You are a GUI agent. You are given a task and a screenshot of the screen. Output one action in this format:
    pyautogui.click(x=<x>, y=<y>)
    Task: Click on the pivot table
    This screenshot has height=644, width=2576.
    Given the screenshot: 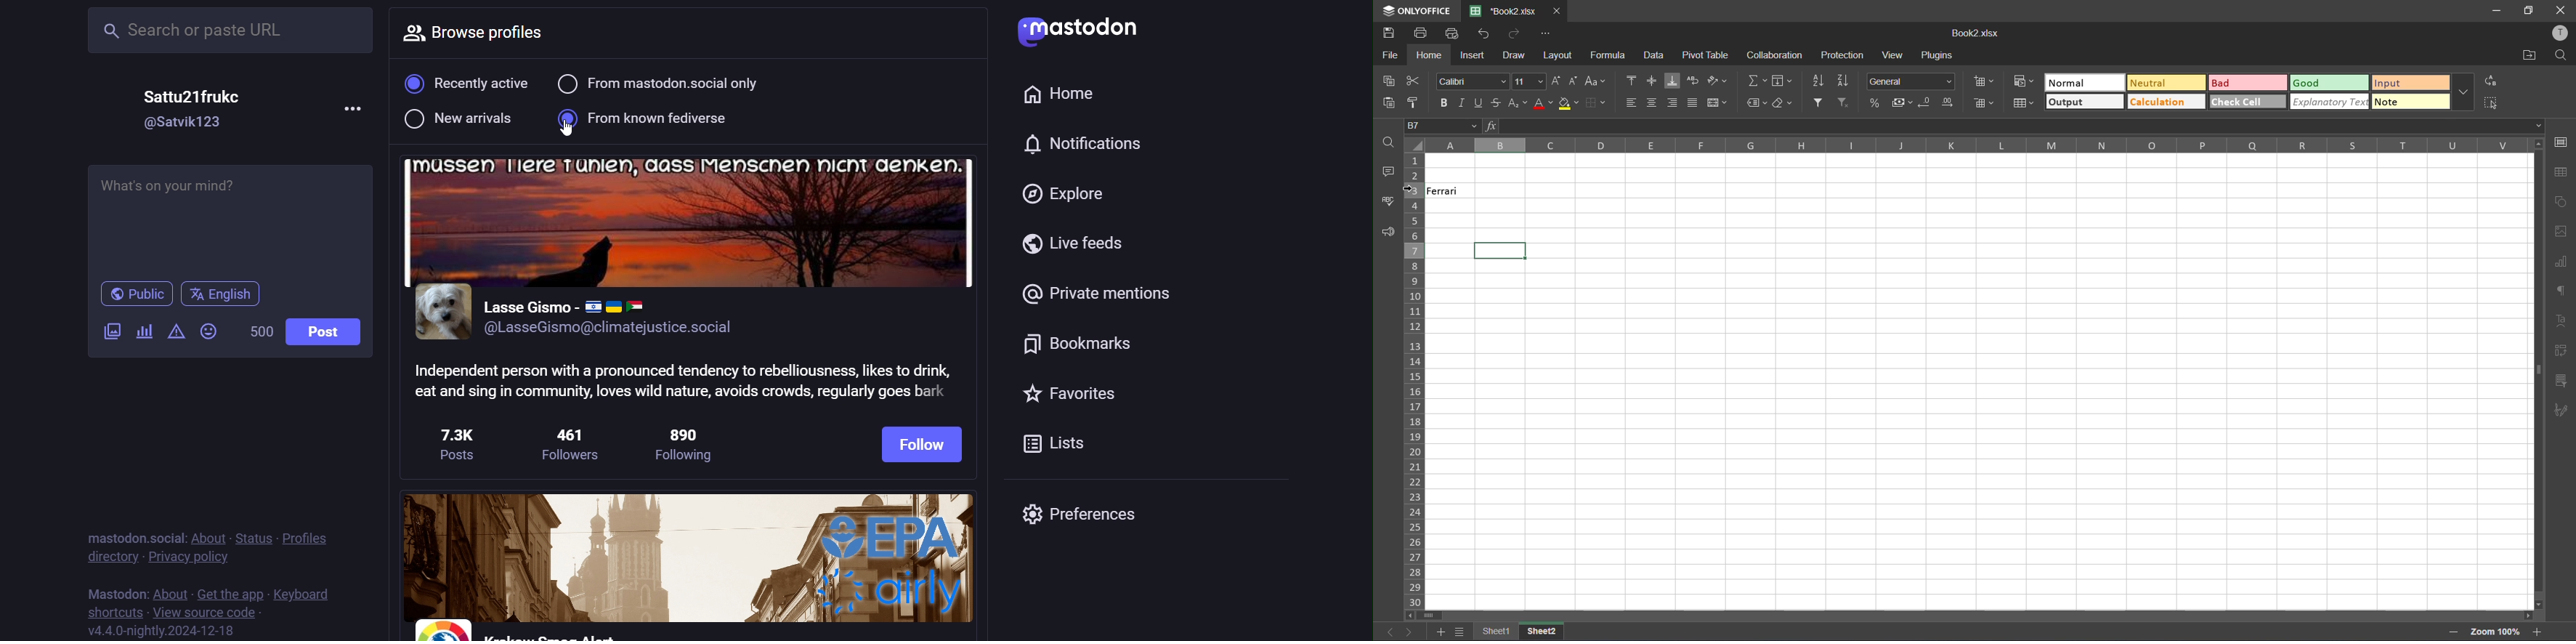 What is the action you would take?
    pyautogui.click(x=2562, y=352)
    